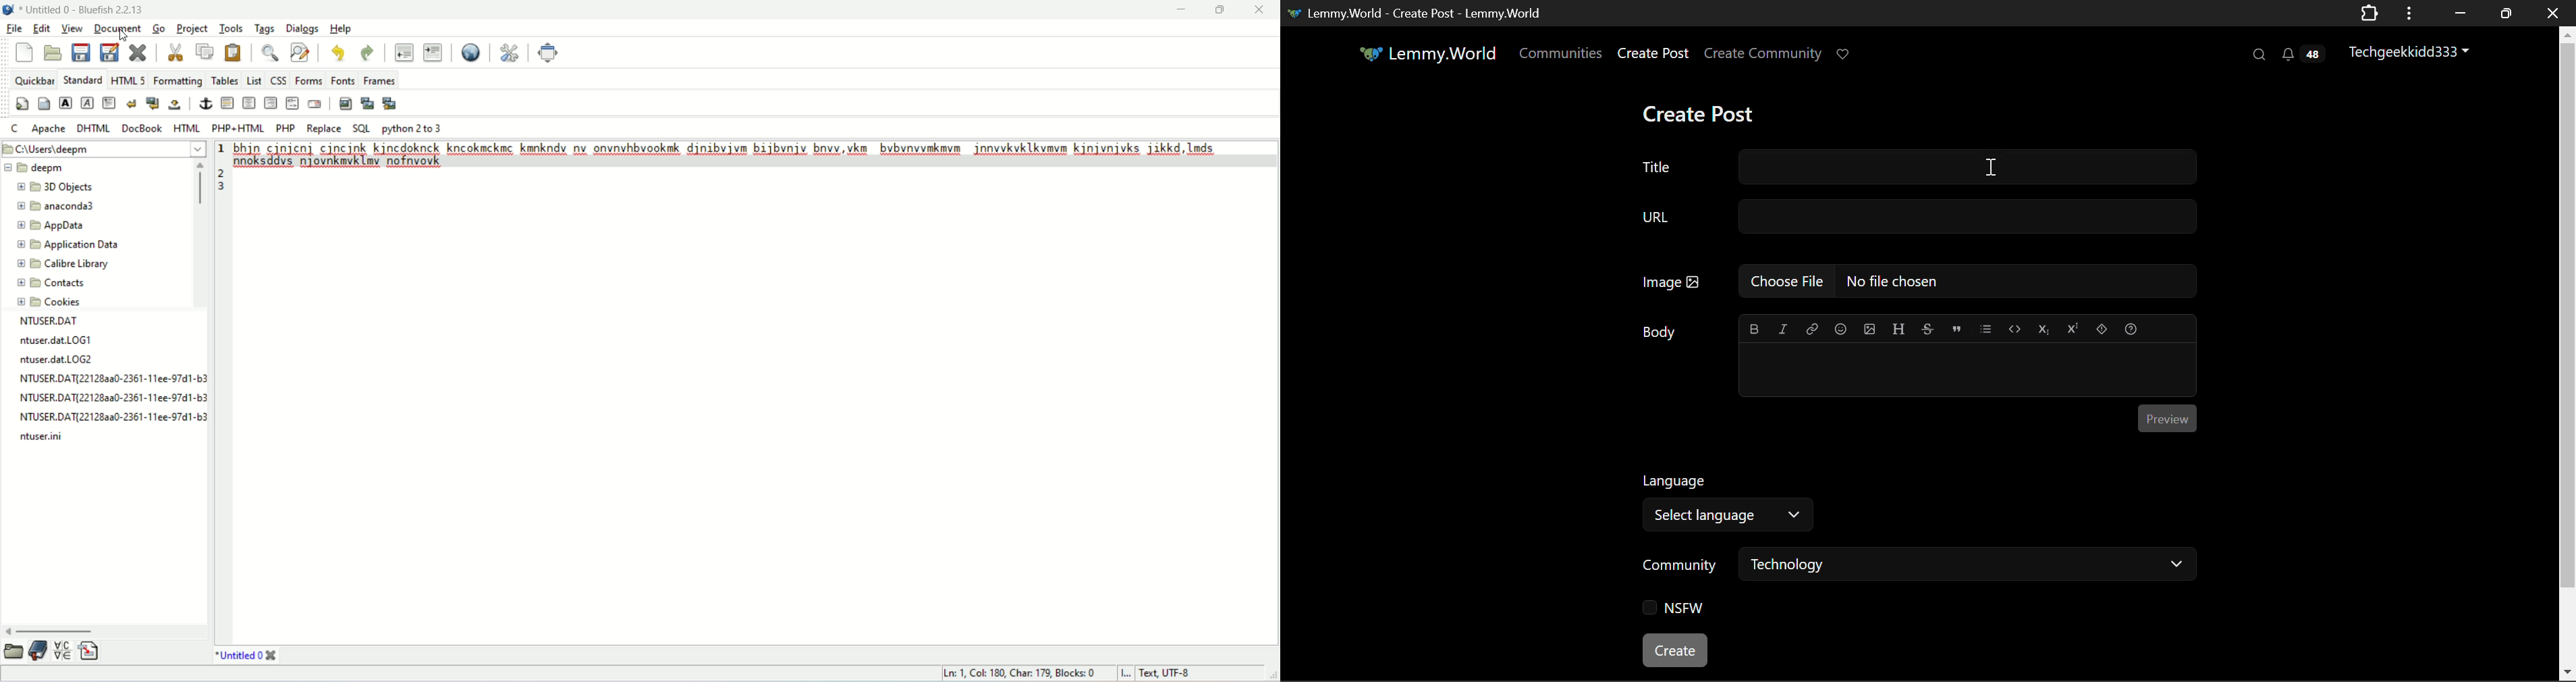 This screenshot has width=2576, height=700. Describe the element at coordinates (49, 129) in the screenshot. I see `APACHE` at that location.